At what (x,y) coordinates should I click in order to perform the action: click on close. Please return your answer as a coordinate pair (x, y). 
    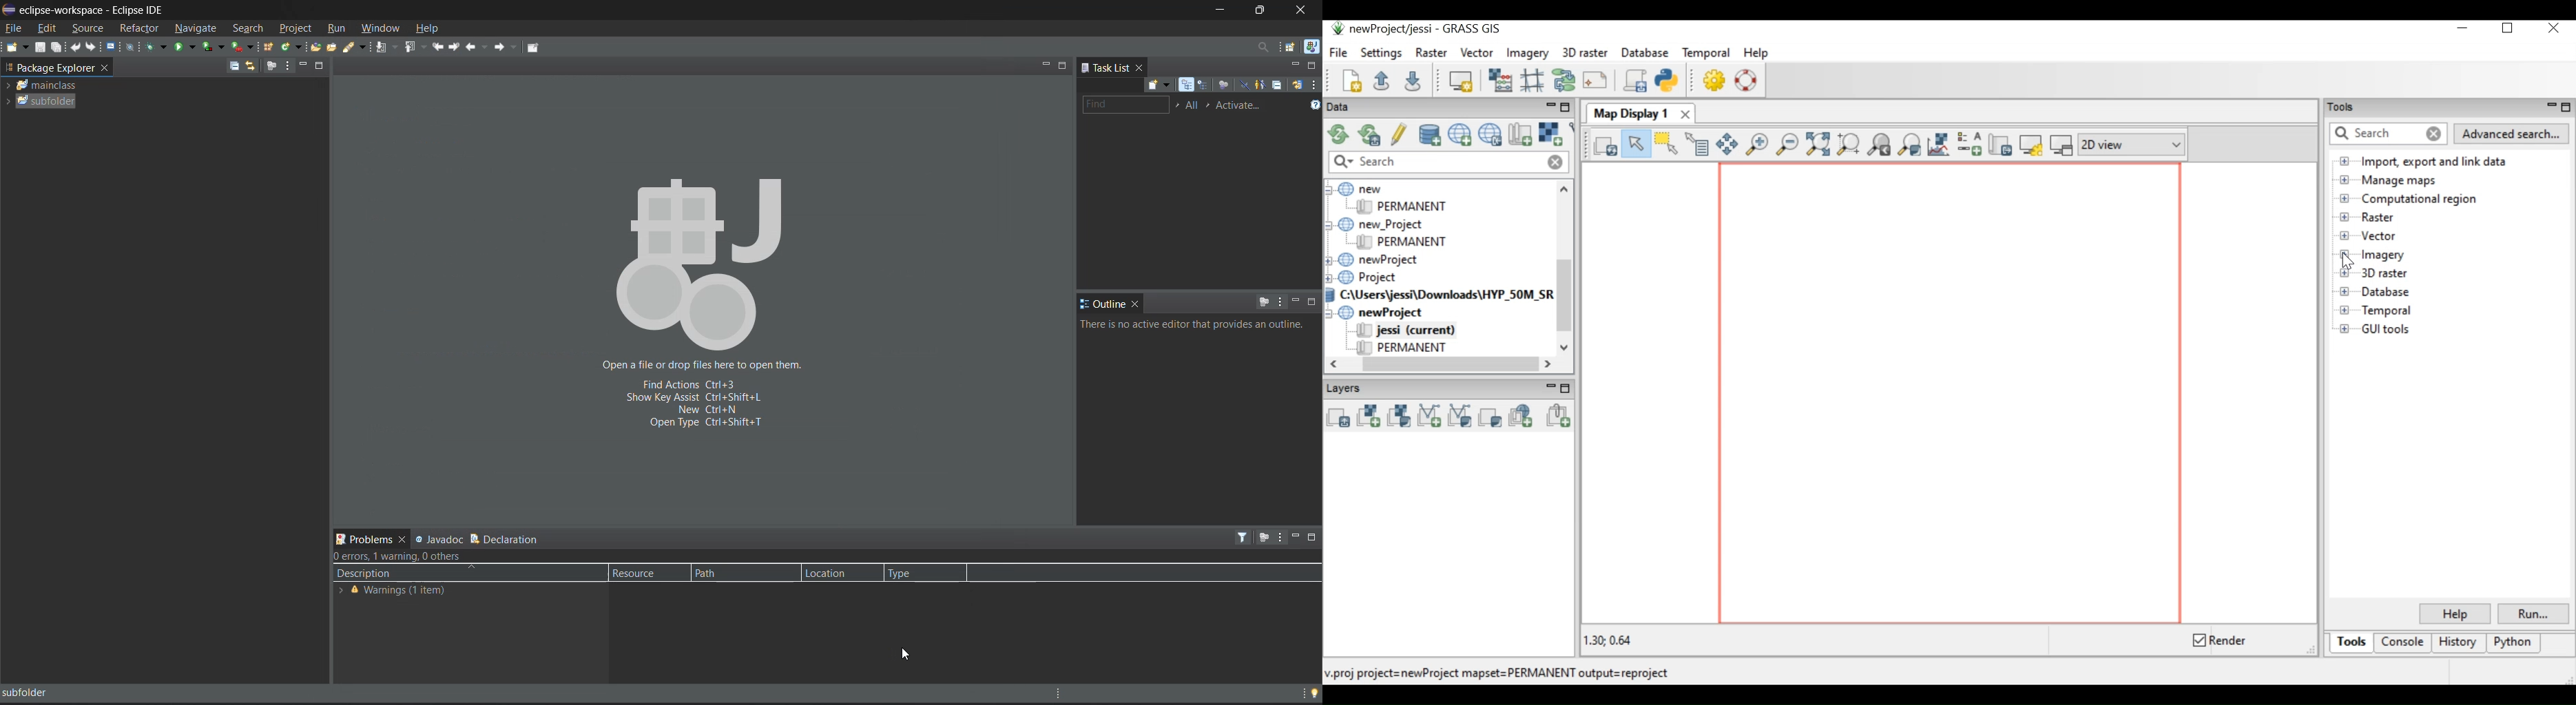
    Looking at the image, I should click on (1302, 10).